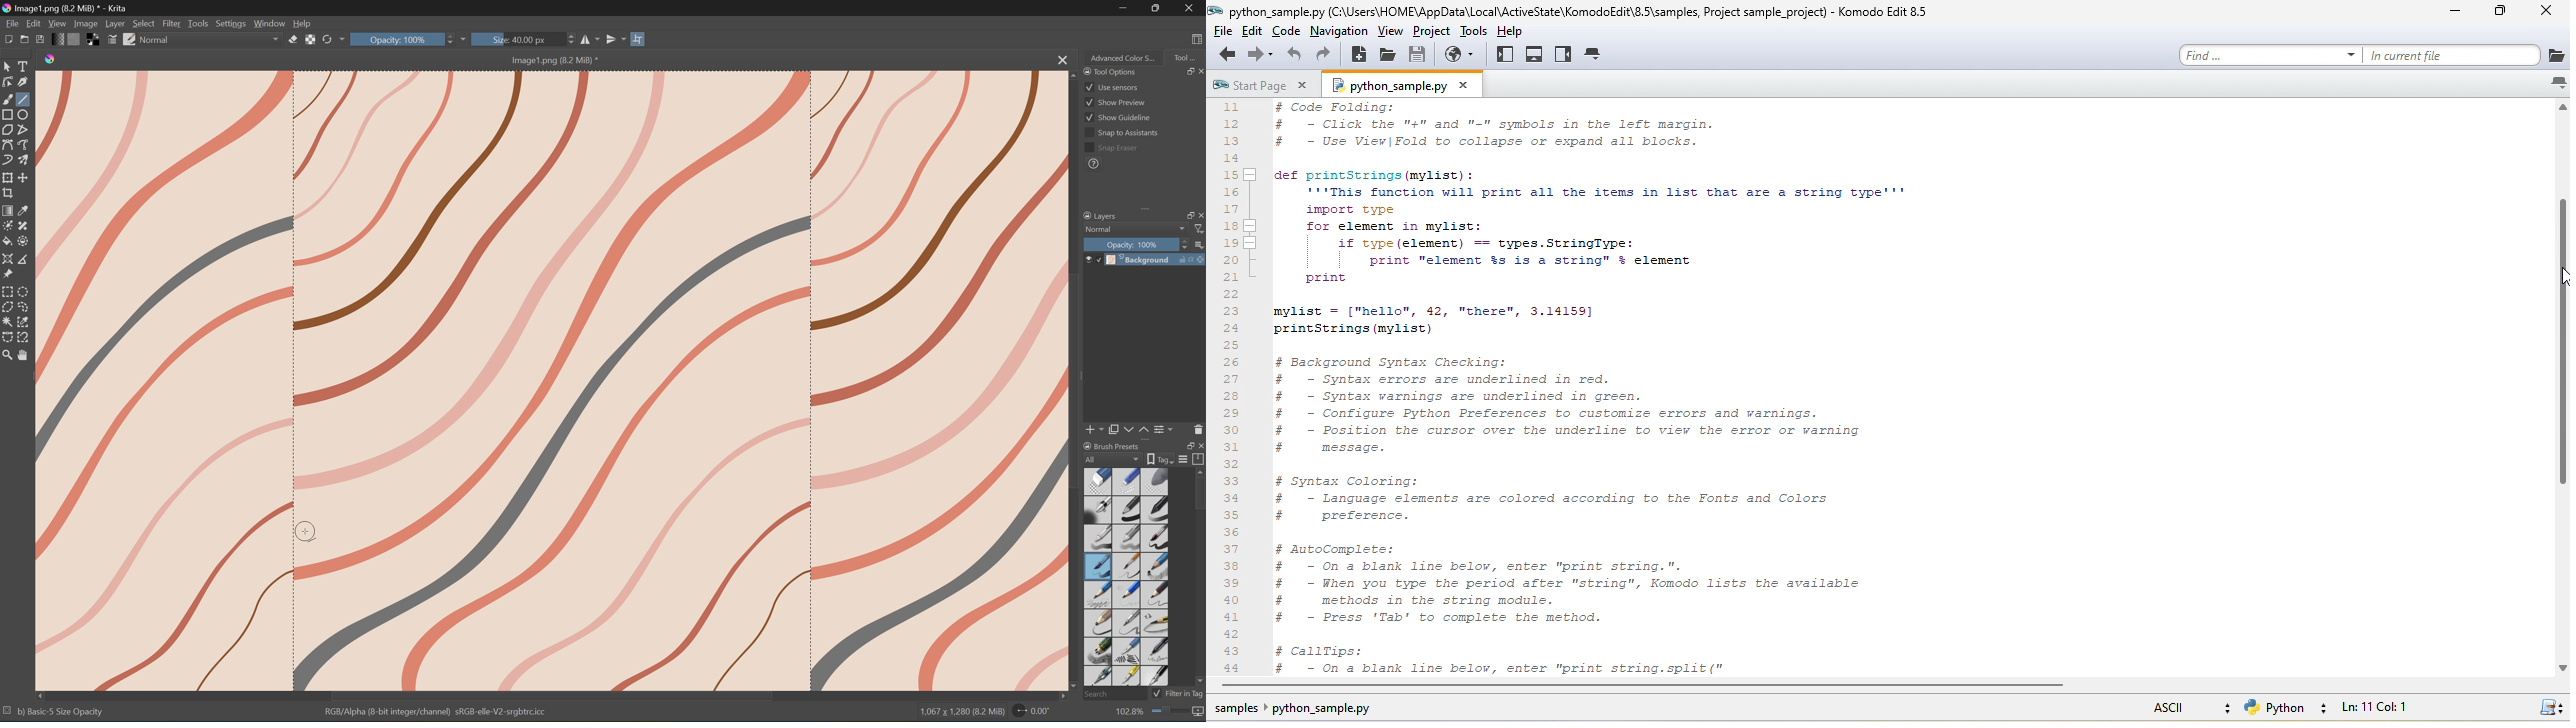 This screenshot has height=728, width=2576. What do you see at coordinates (1118, 119) in the screenshot?
I see `Show guideline` at bounding box center [1118, 119].